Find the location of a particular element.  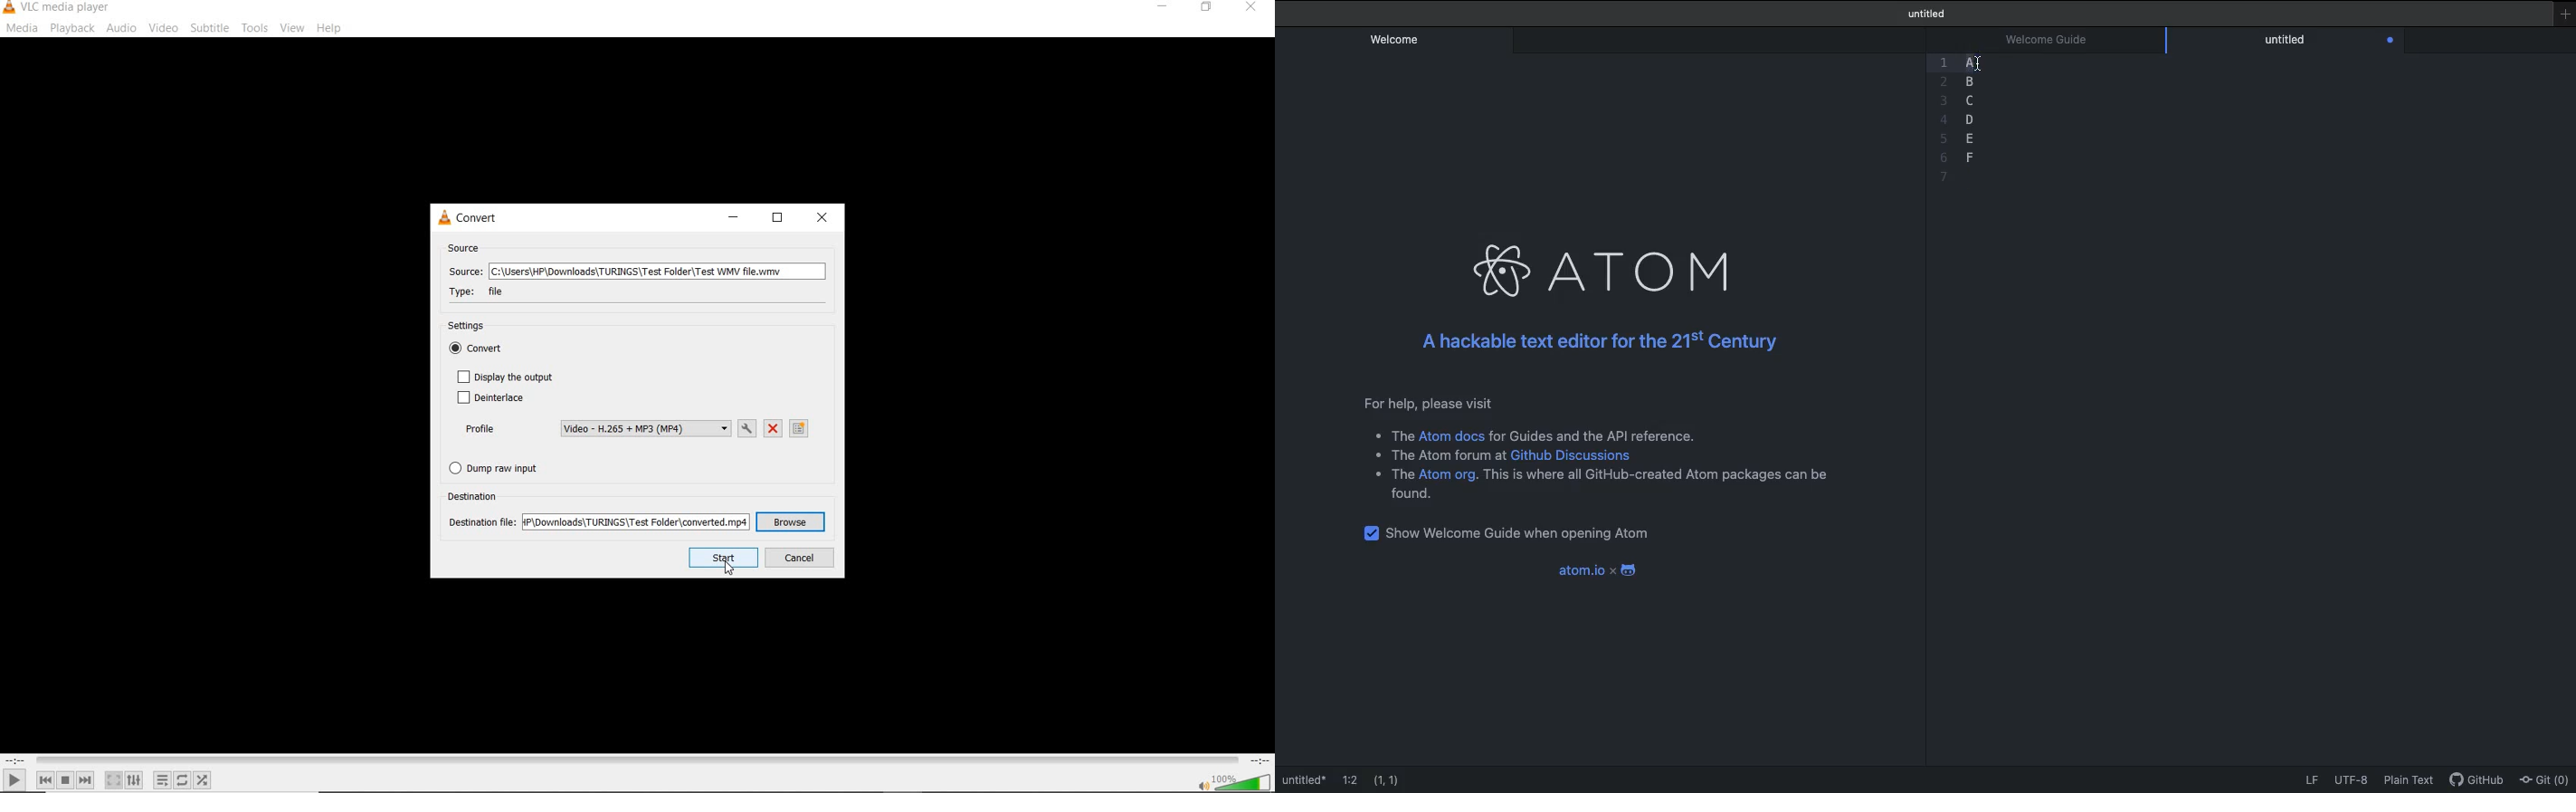

Sections is located at coordinates (1972, 63).